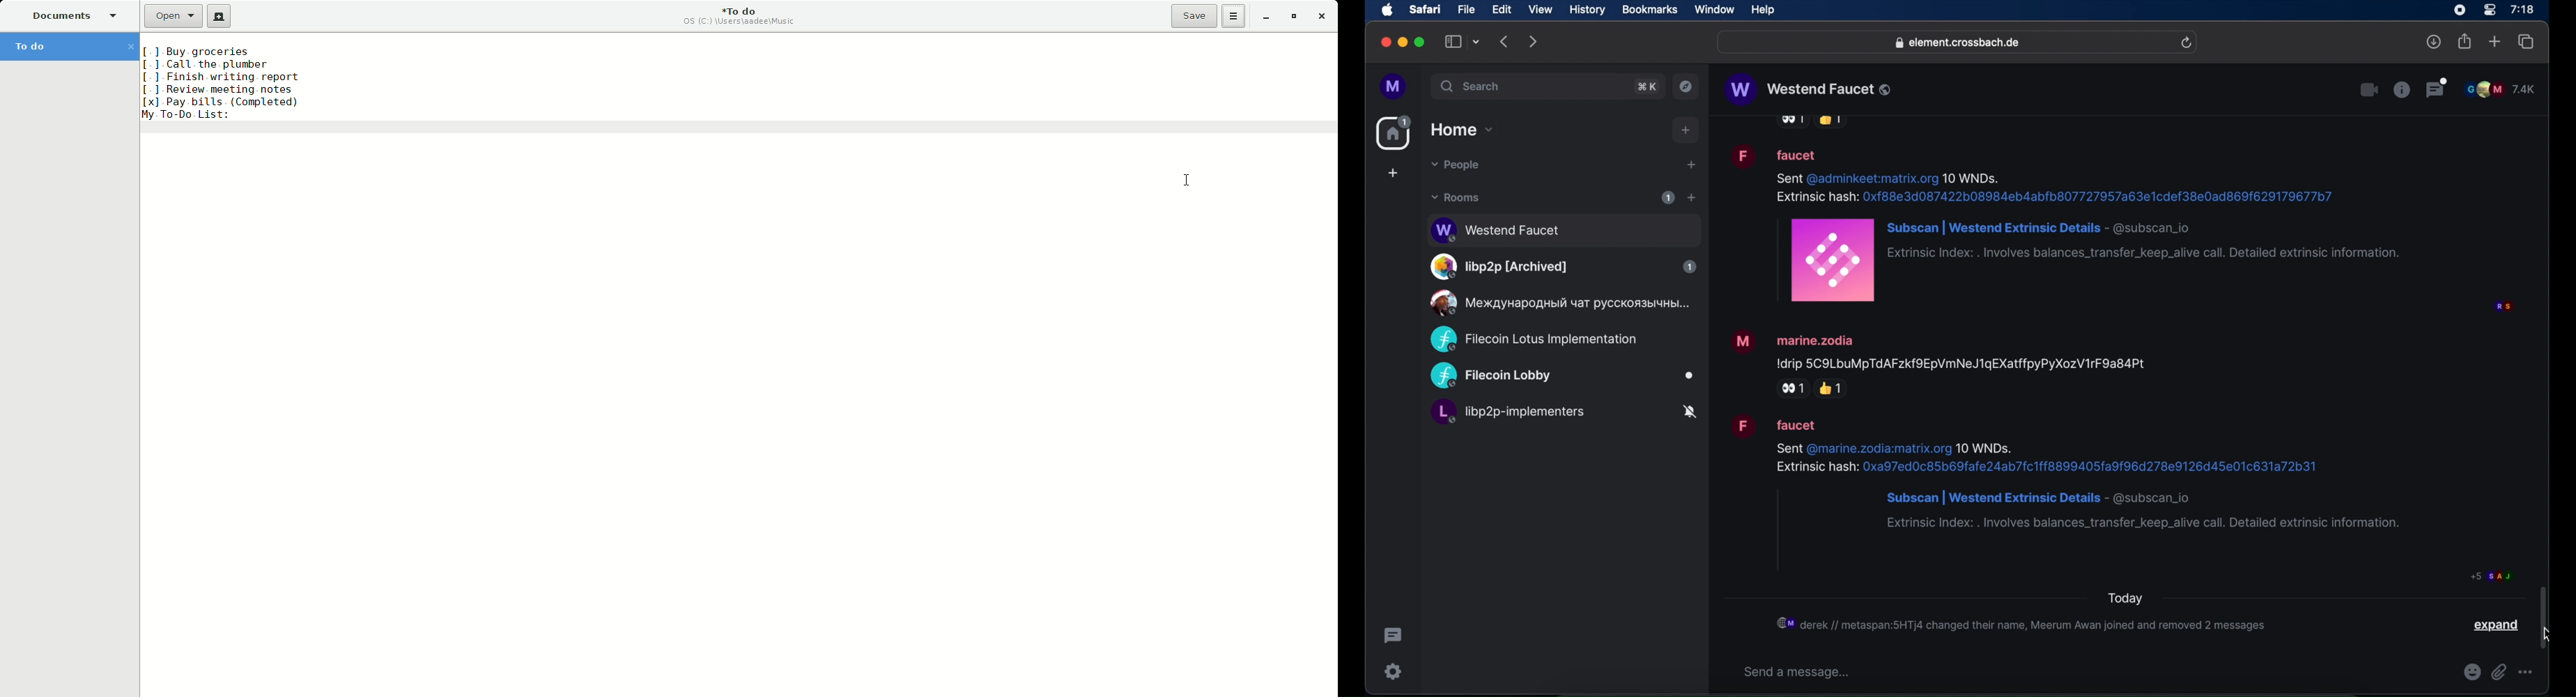  Describe the element at coordinates (1384, 43) in the screenshot. I see `close` at that location.